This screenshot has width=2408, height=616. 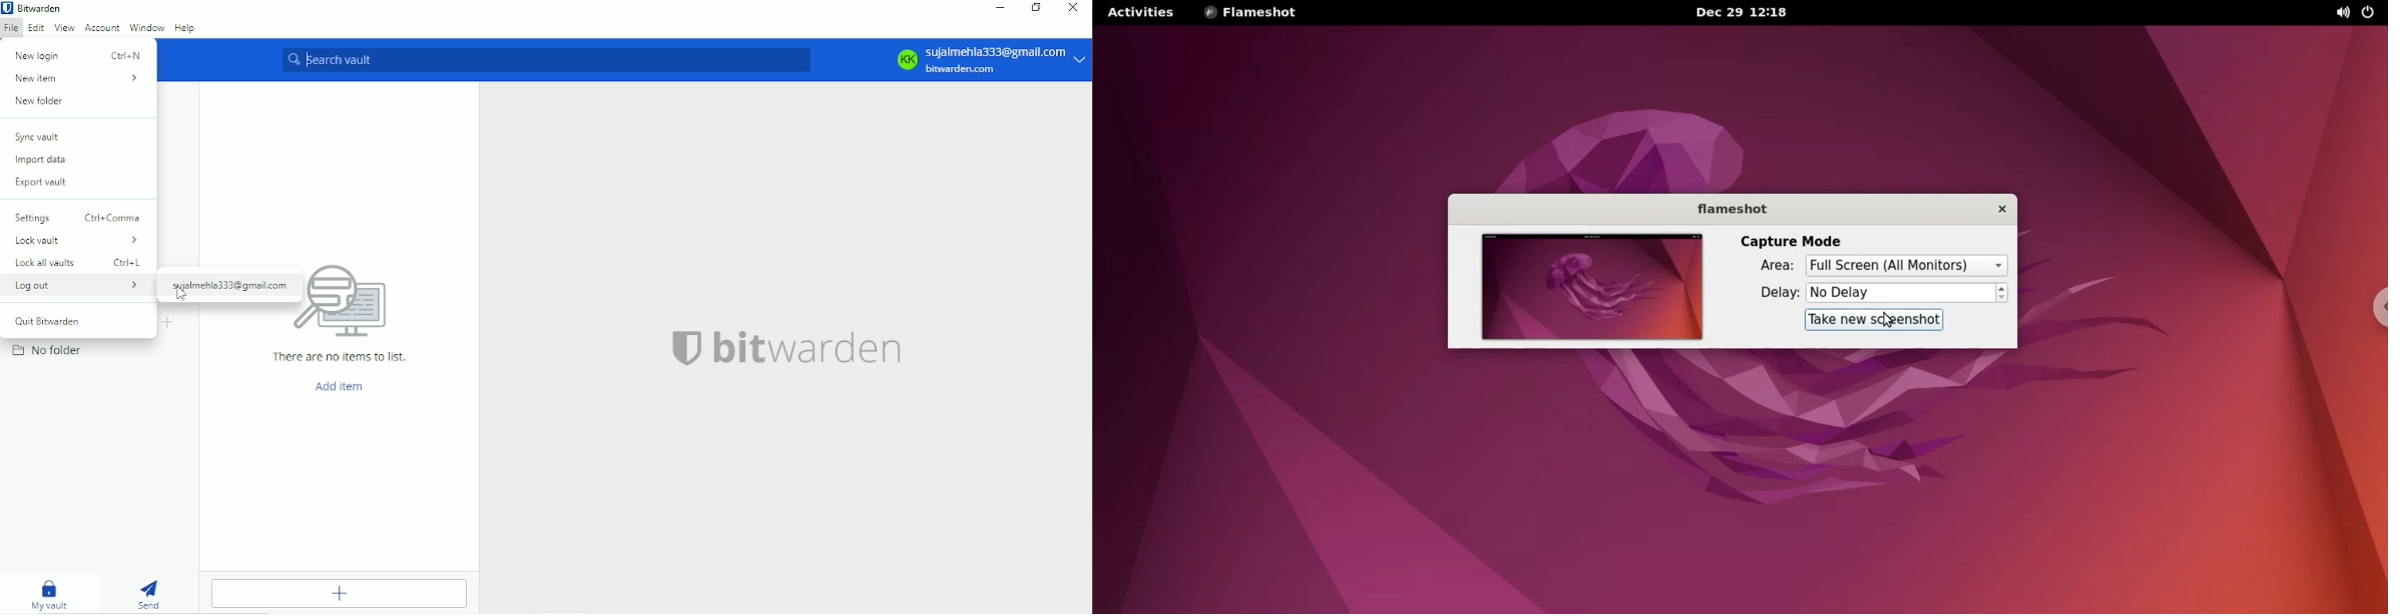 I want to click on take new screenshot, so click(x=1876, y=321).